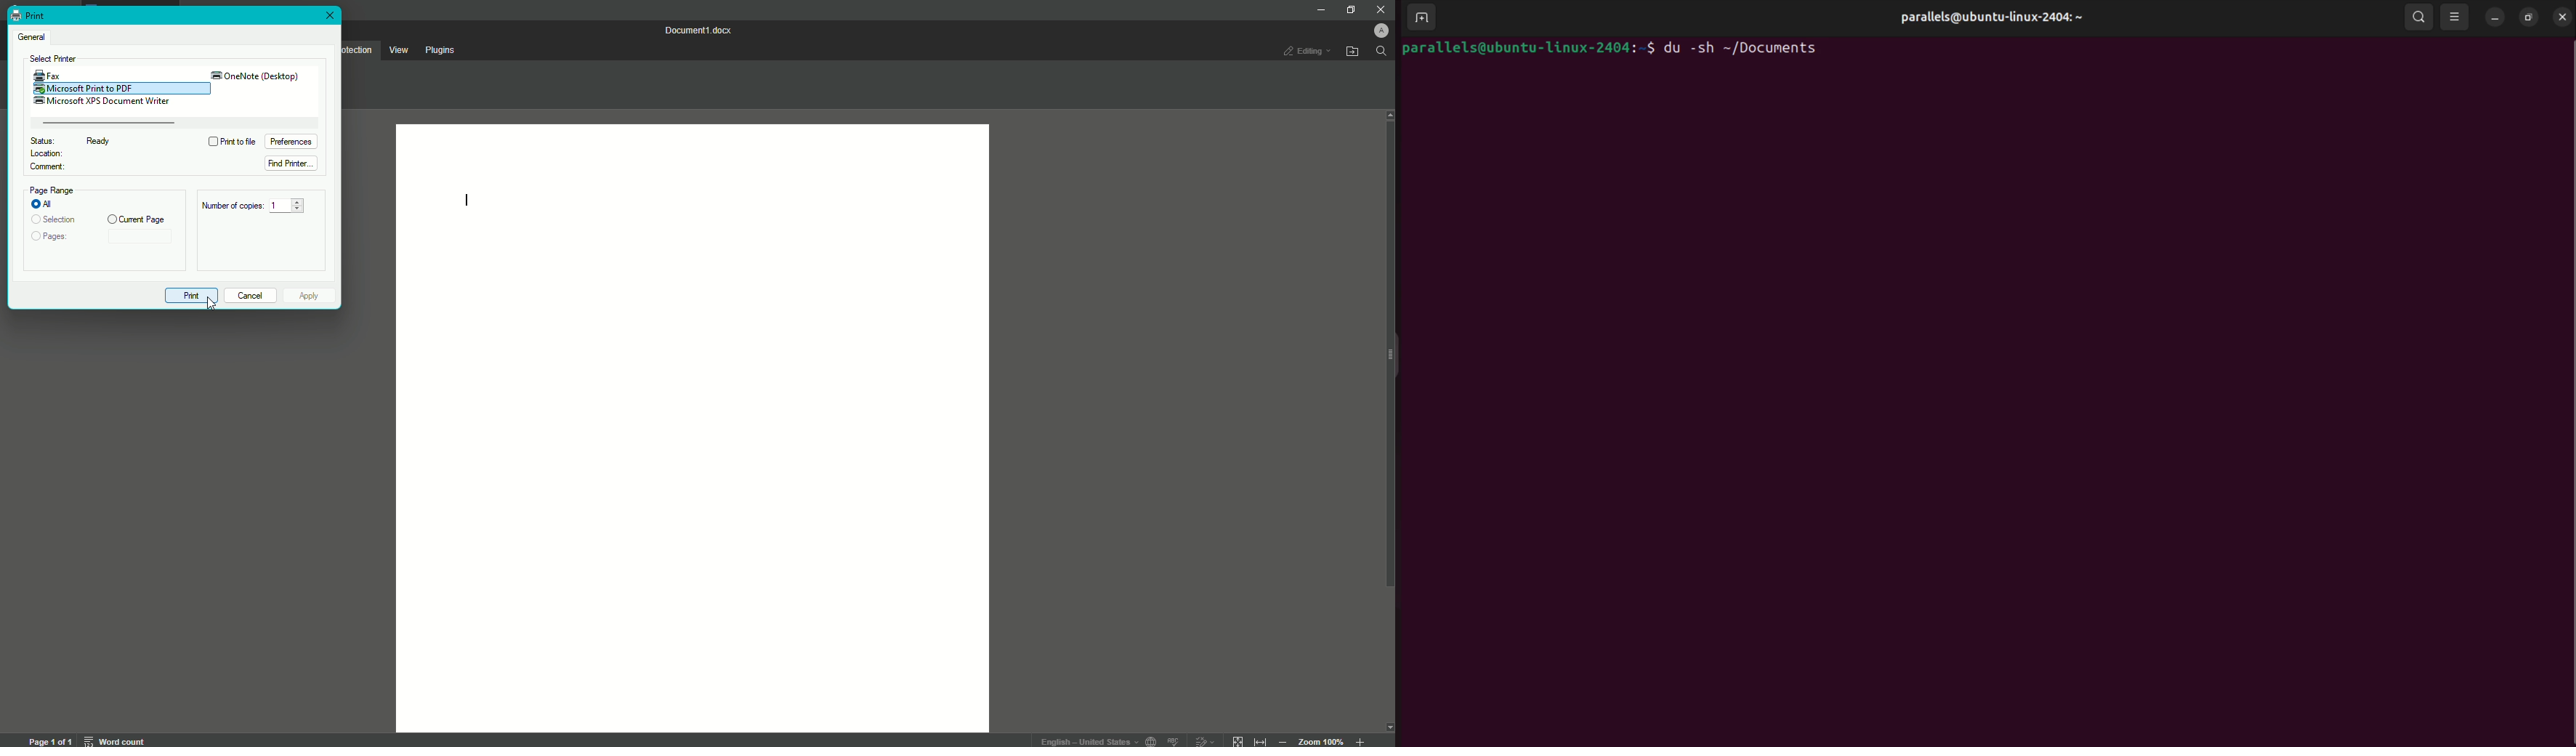 This screenshot has width=2576, height=756. What do you see at coordinates (1205, 740) in the screenshot?
I see `track changes` at bounding box center [1205, 740].